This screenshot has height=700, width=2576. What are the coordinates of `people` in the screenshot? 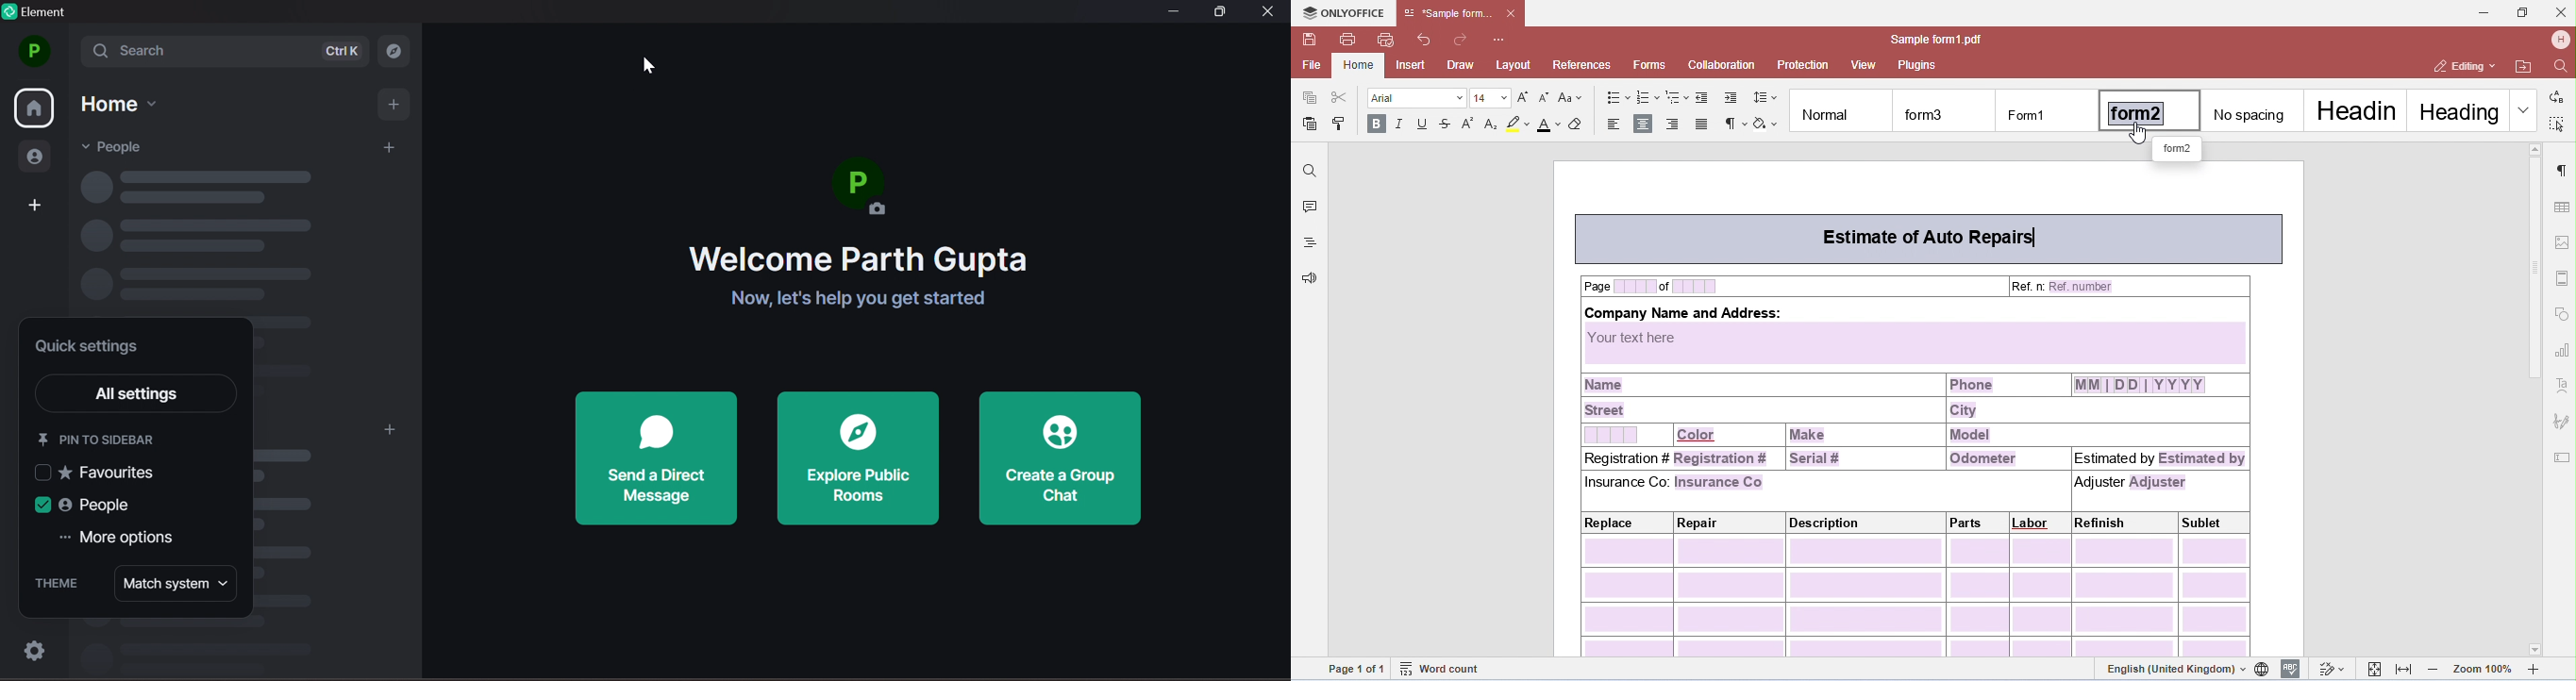 It's located at (119, 146).